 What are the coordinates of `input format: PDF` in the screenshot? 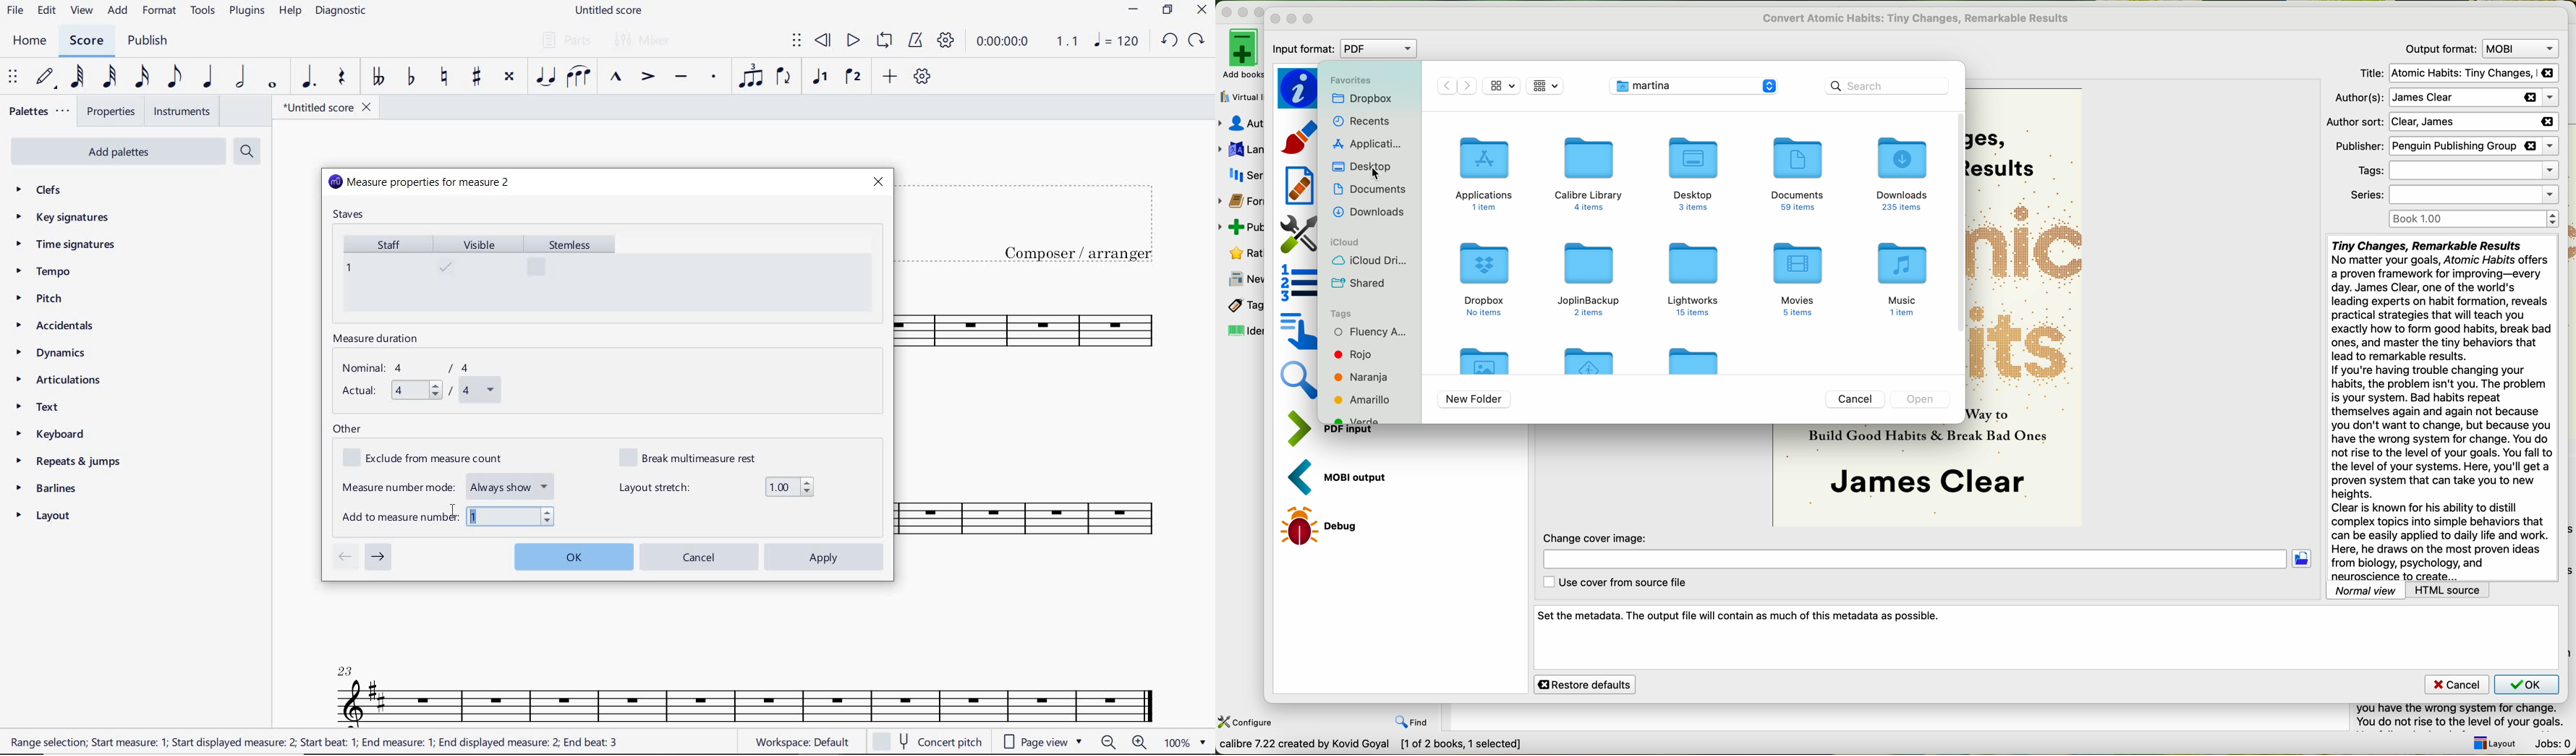 It's located at (1347, 50).